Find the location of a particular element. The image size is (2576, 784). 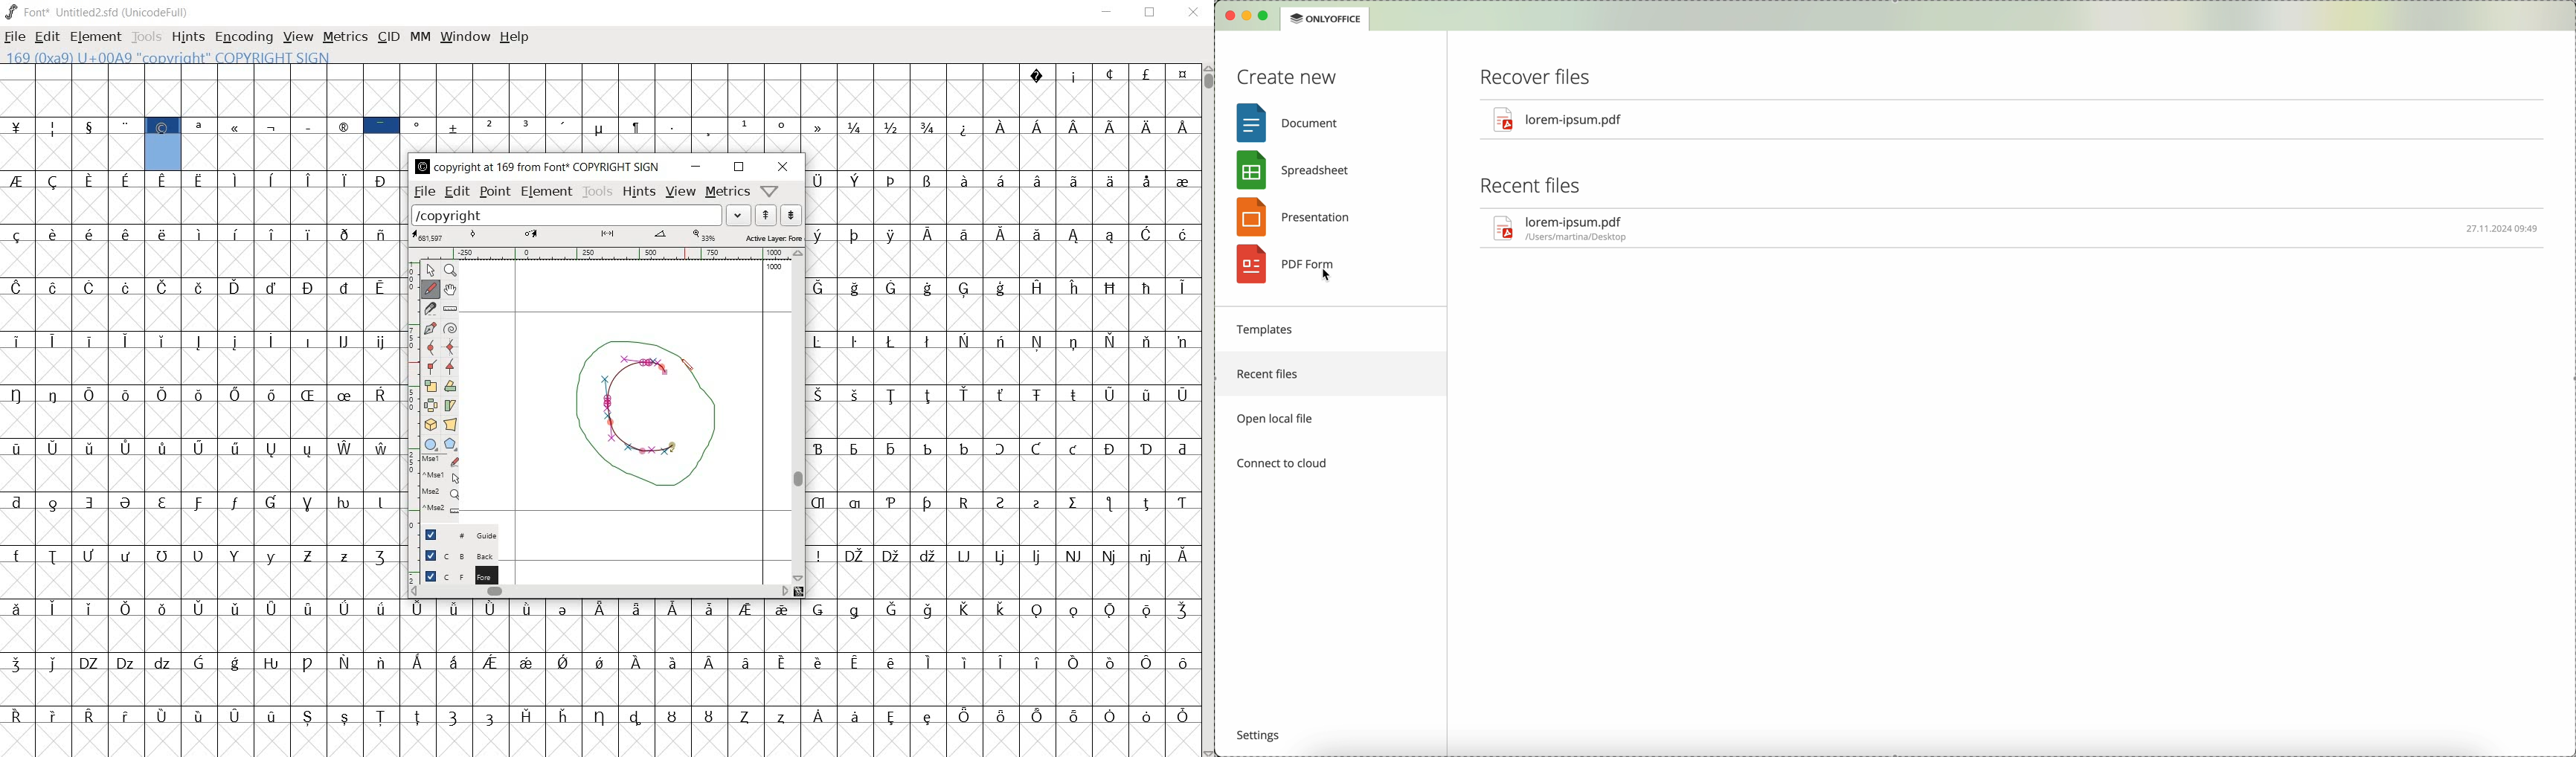

scrollbar is located at coordinates (599, 590).